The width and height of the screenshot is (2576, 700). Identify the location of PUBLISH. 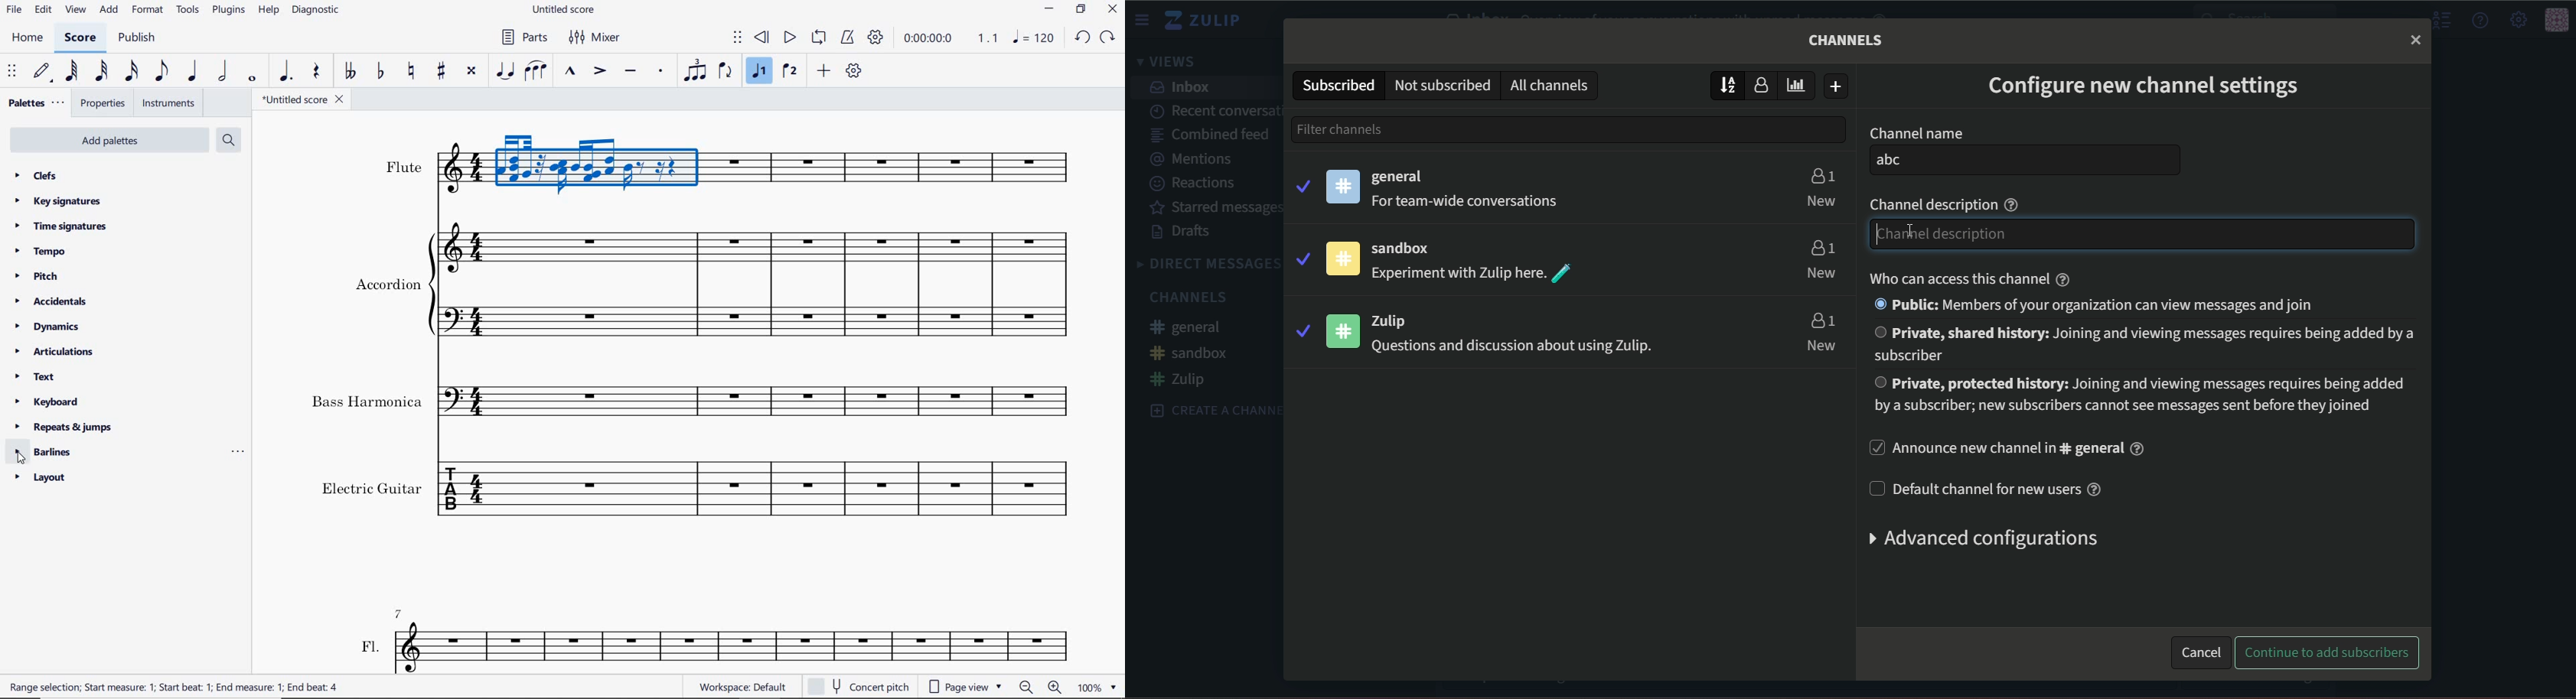
(139, 39).